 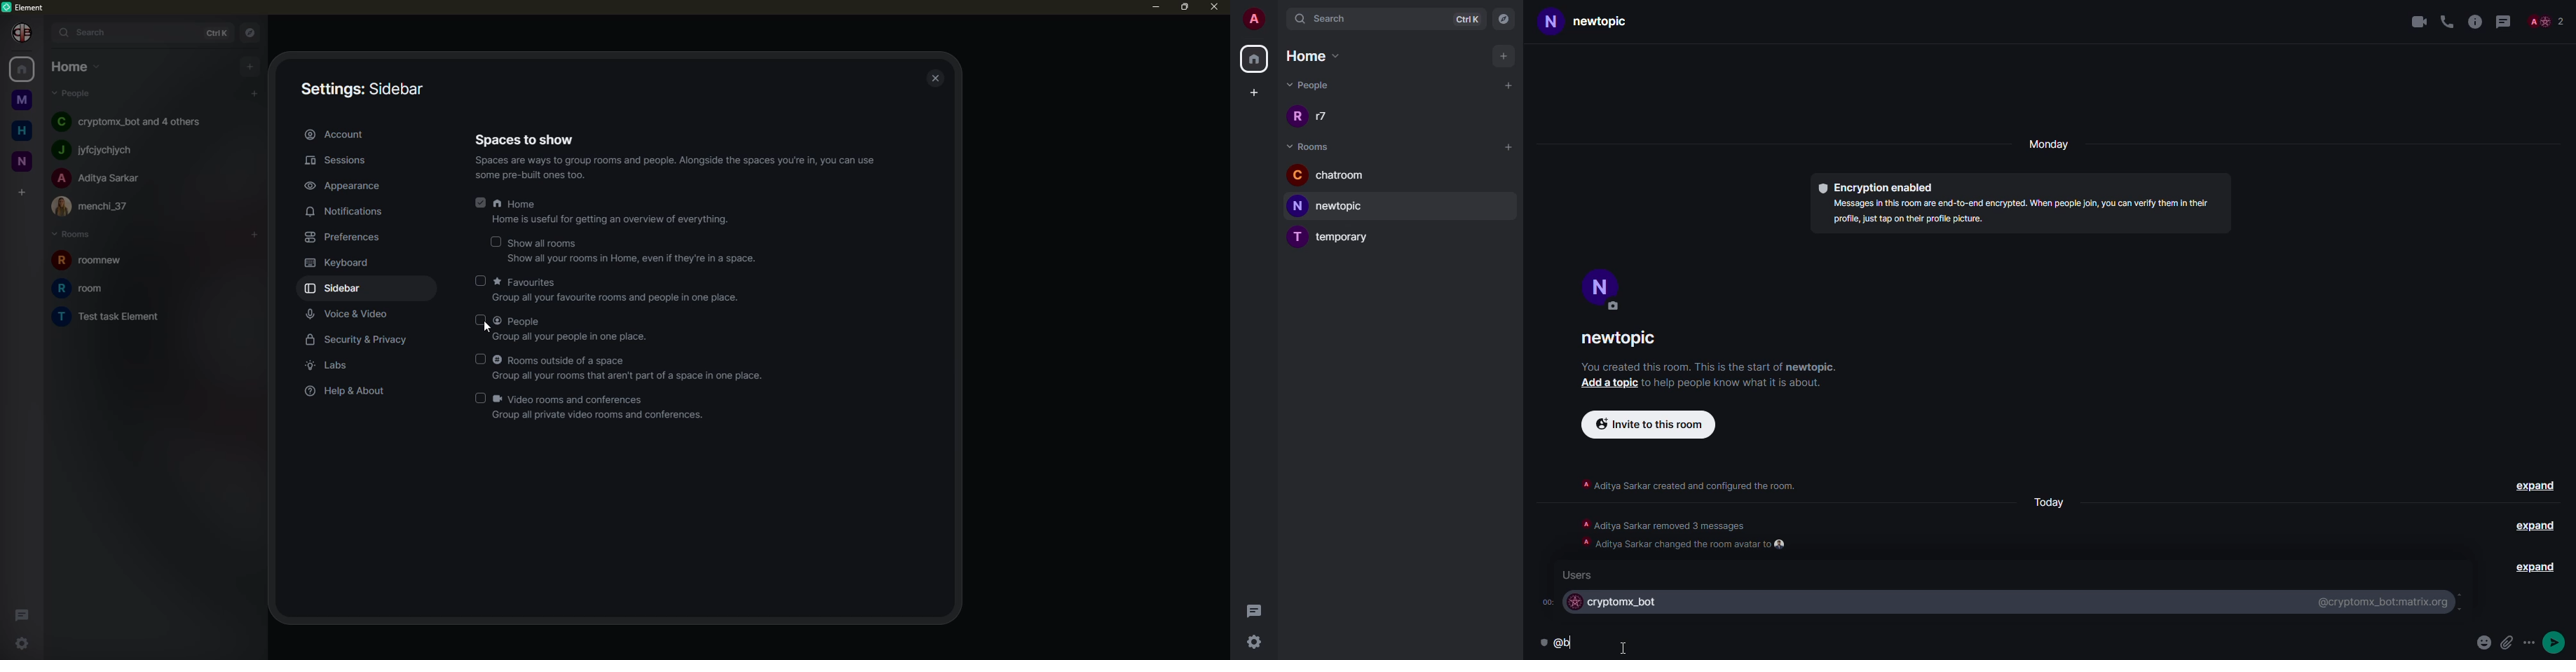 I want to click on cryptomx_bot, so click(x=1614, y=603).